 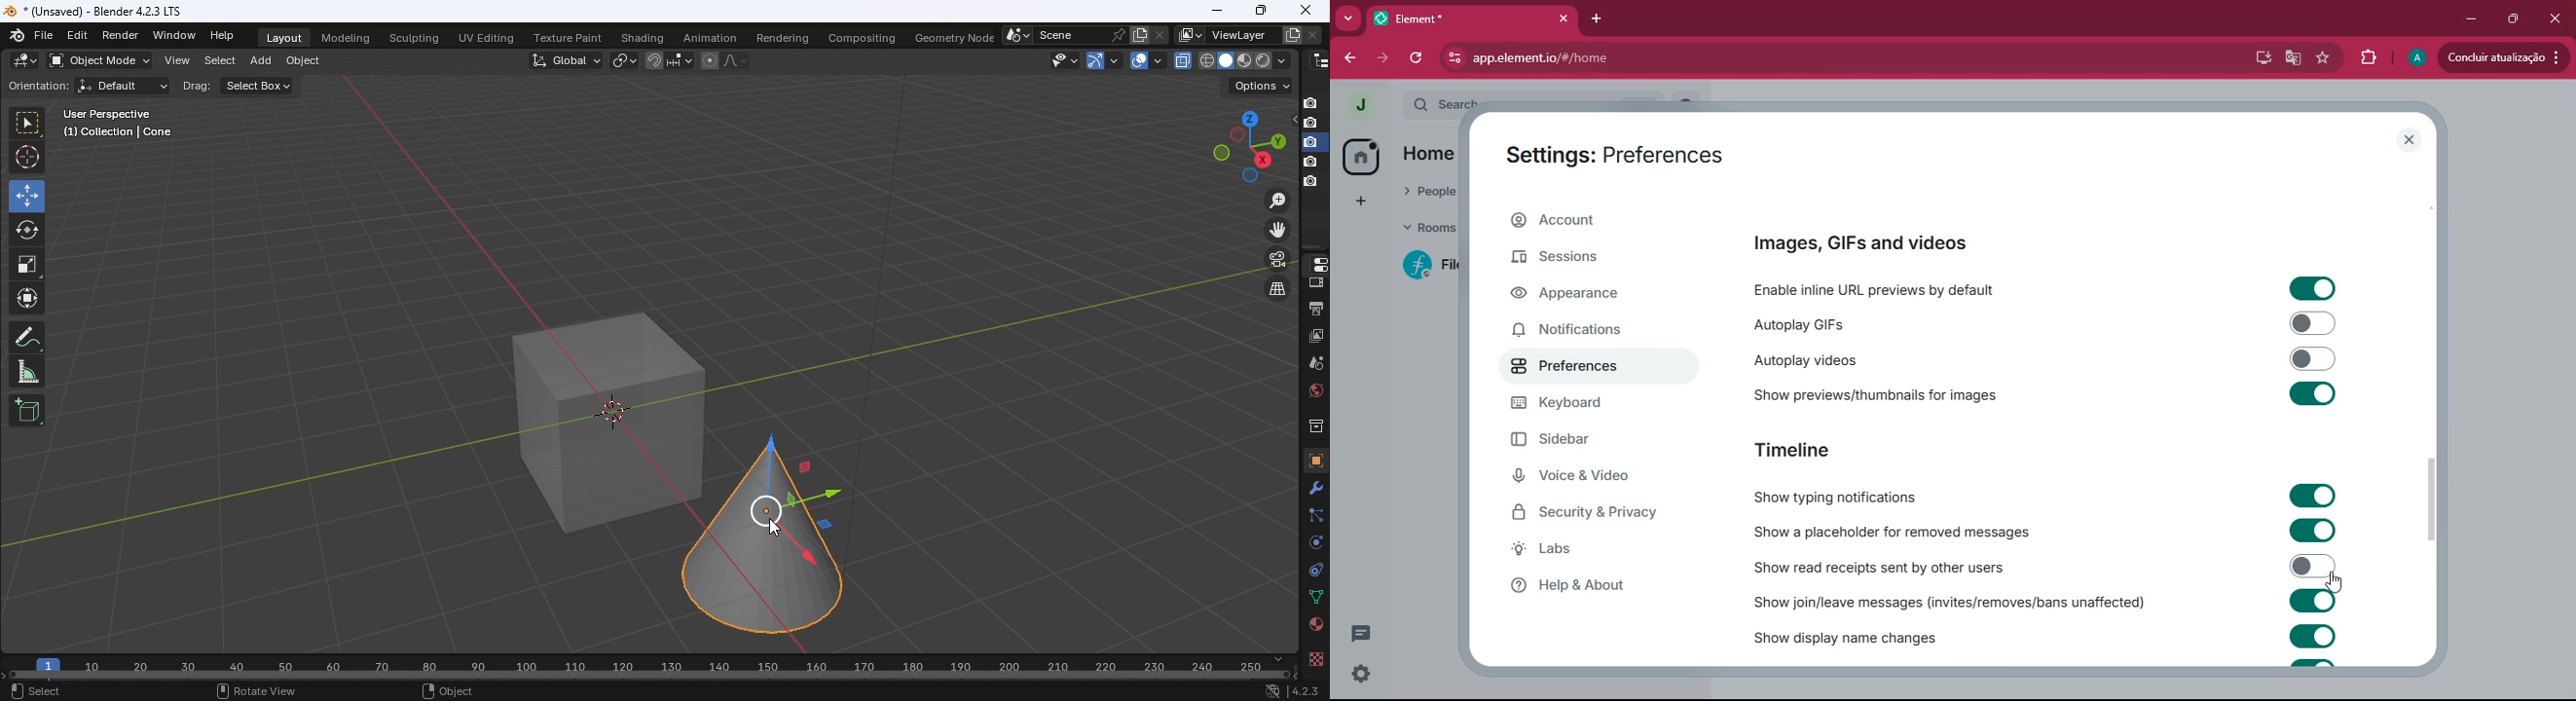 What do you see at coordinates (1243, 59) in the screenshot?
I see `viewpoint shader: Material view` at bounding box center [1243, 59].